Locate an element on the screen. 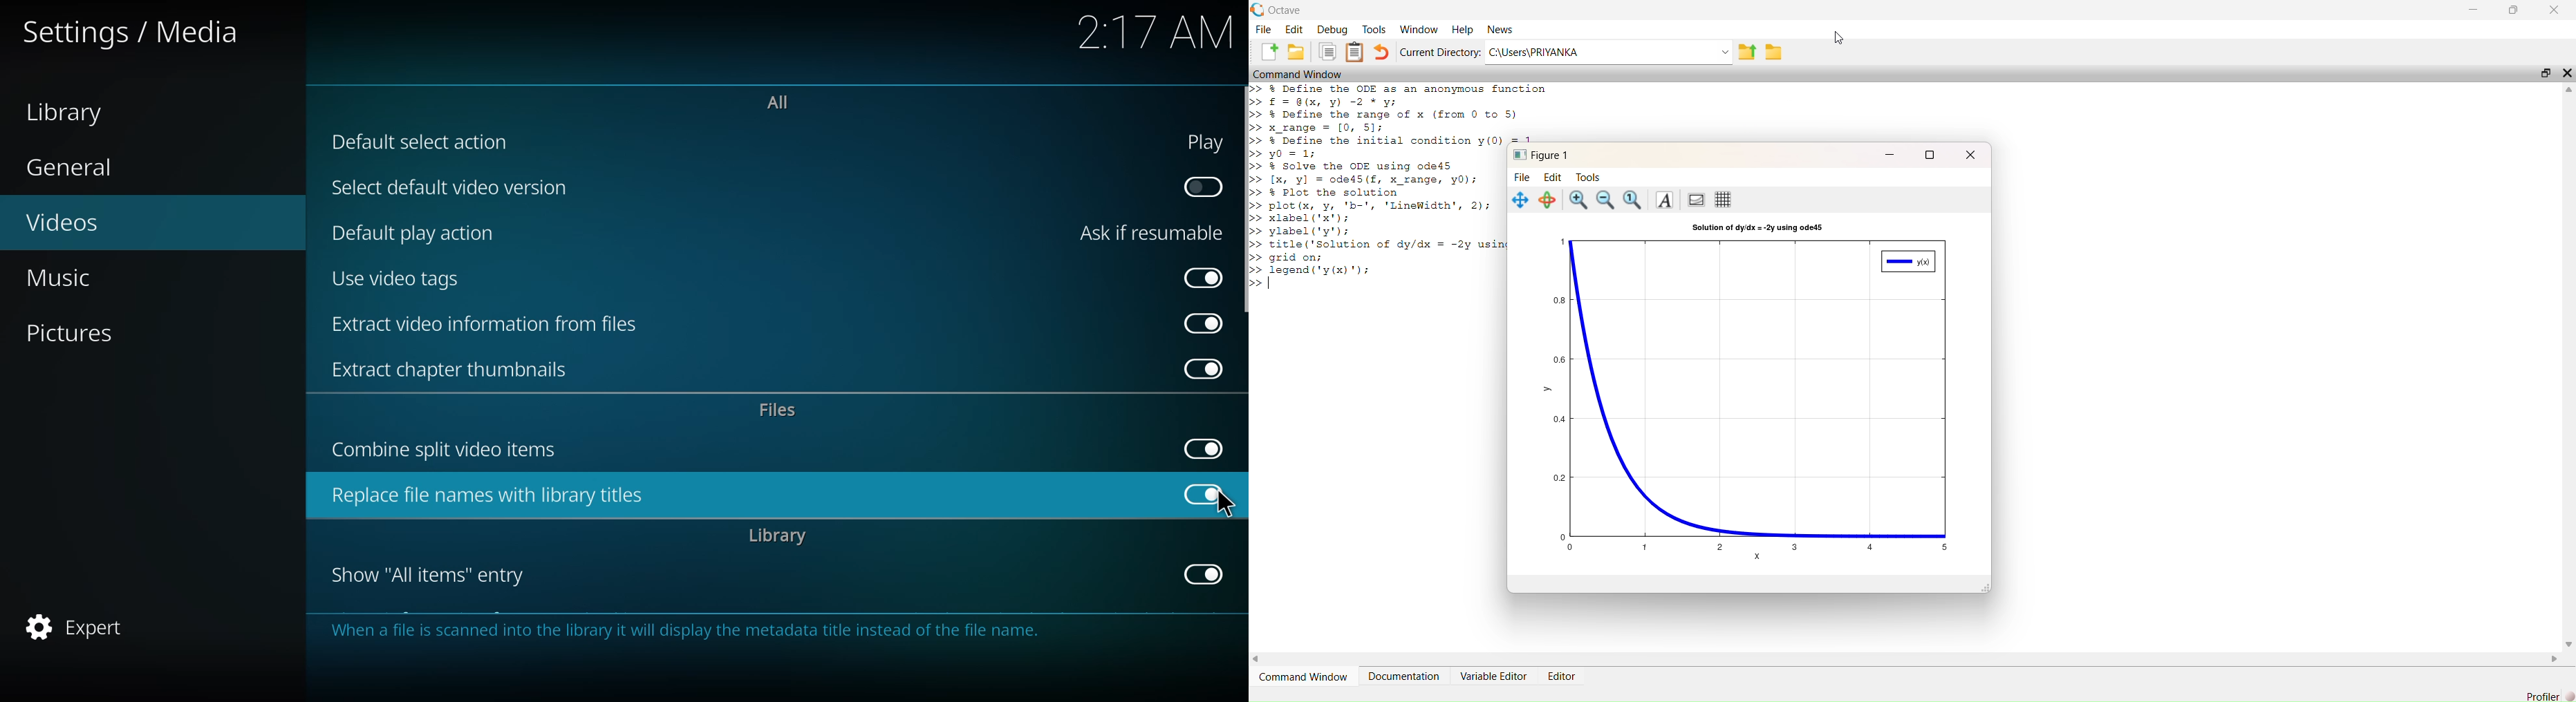 The width and height of the screenshot is (2576, 728). Pan is located at coordinates (1518, 199).